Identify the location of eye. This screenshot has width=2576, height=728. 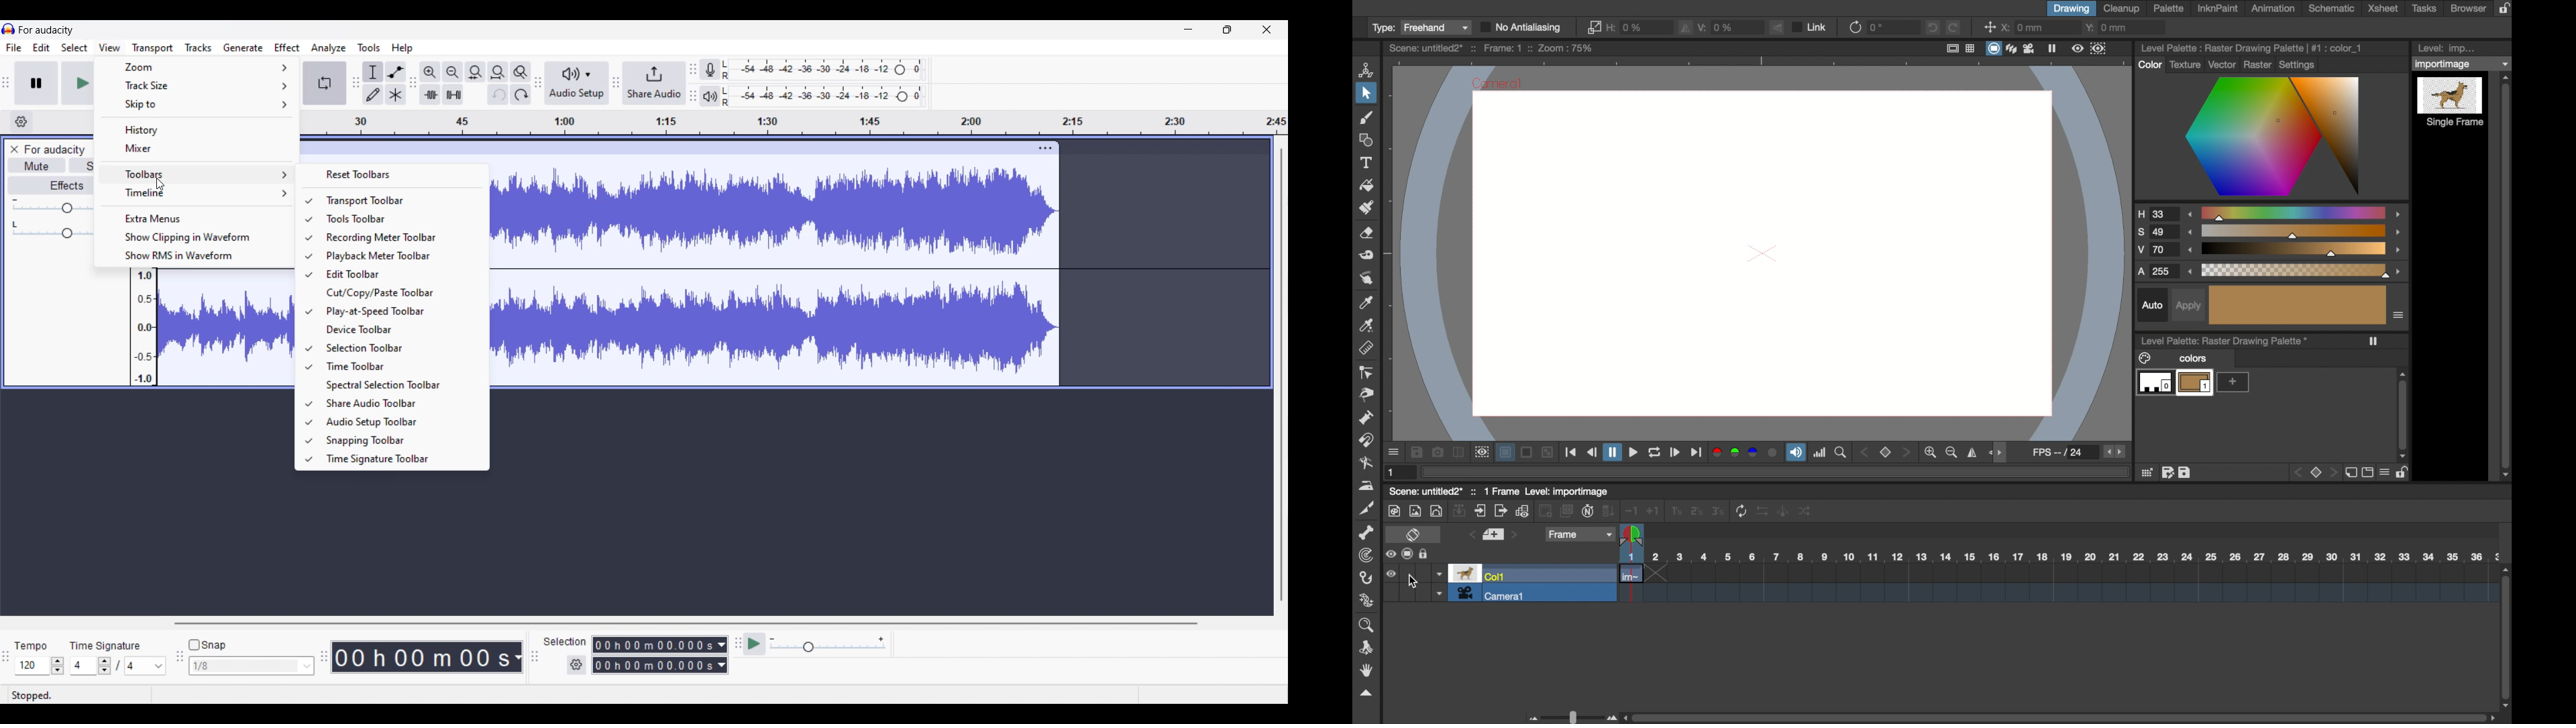
(1391, 574).